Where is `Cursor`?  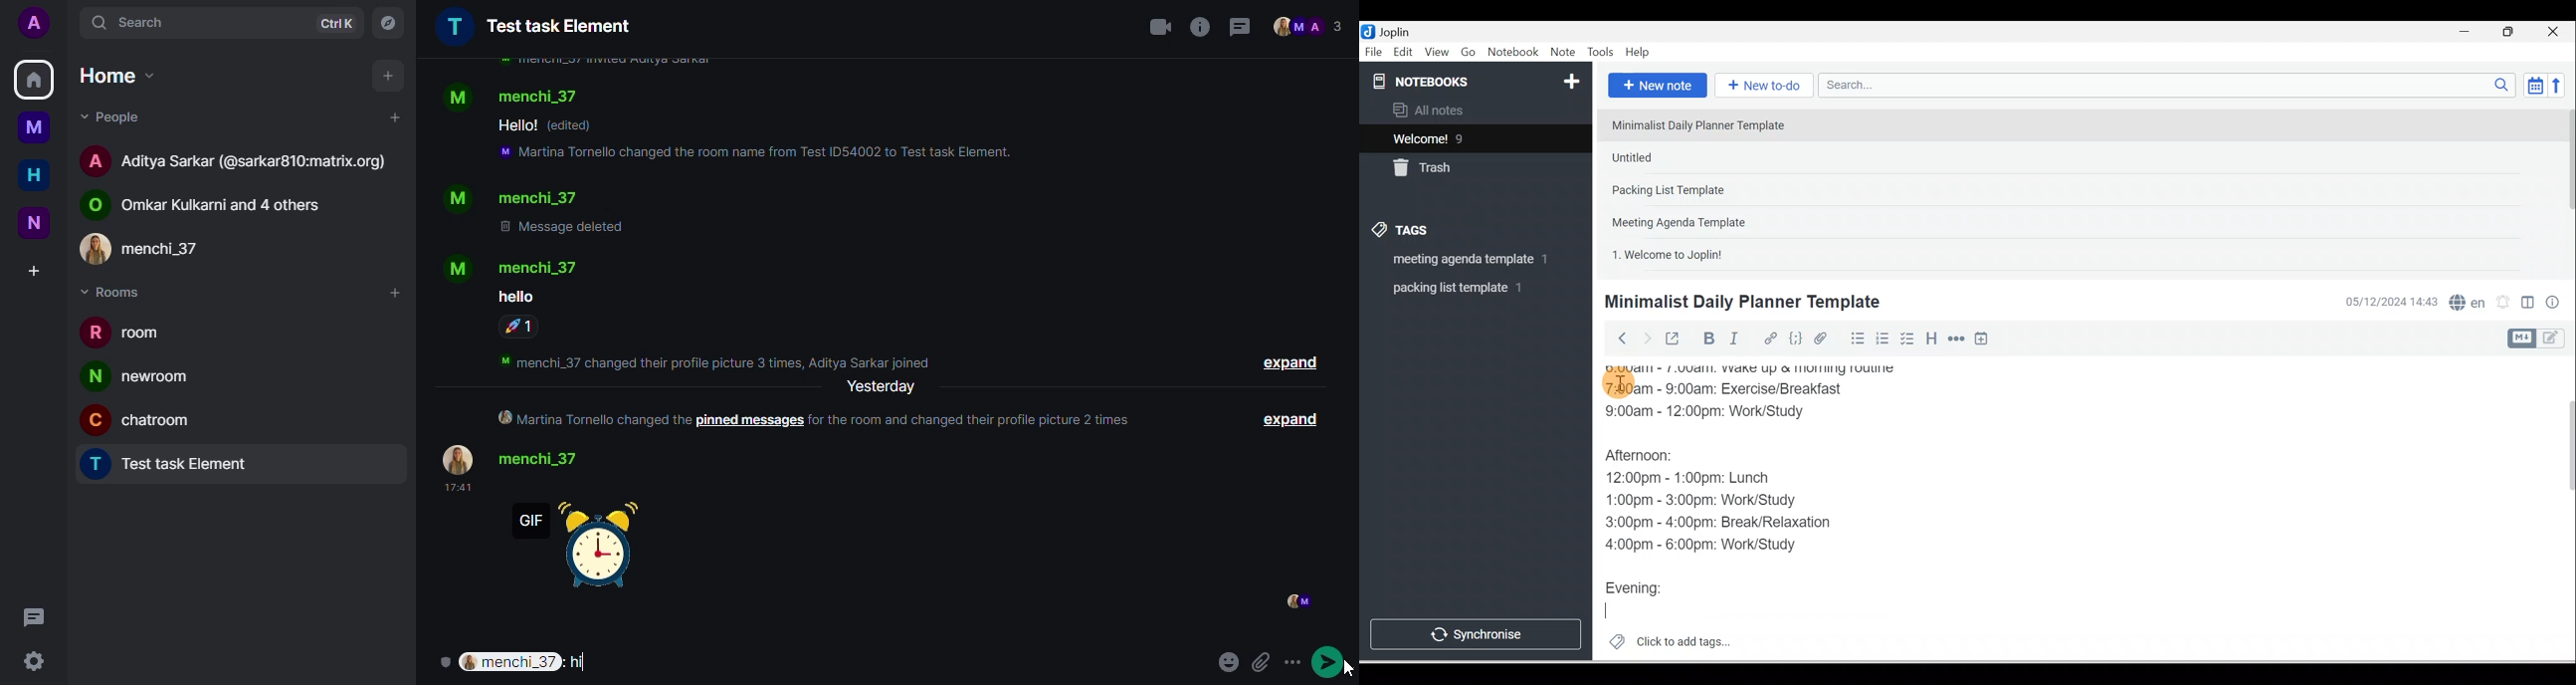
Cursor is located at coordinates (1608, 613).